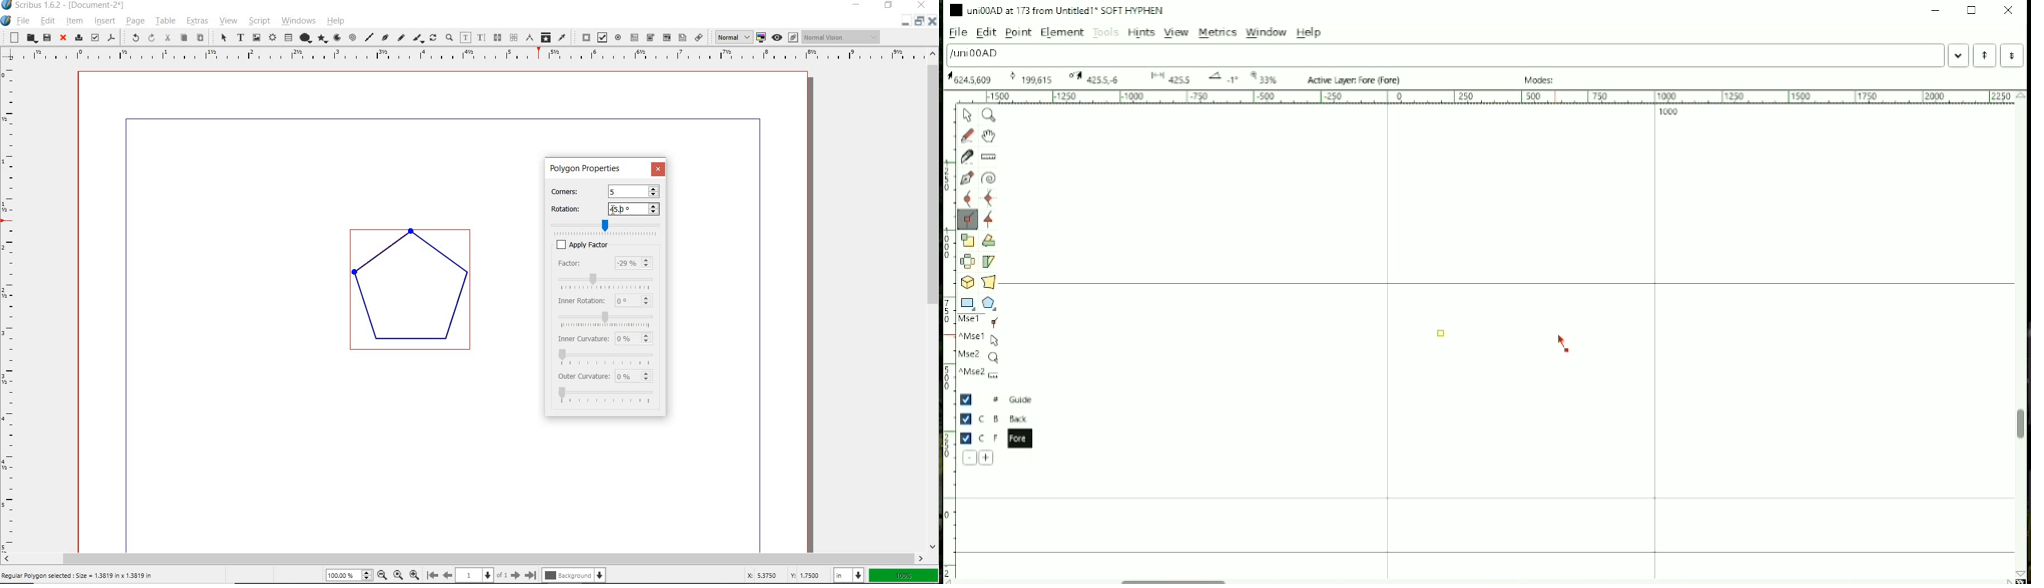  Describe the element at coordinates (557, 244) in the screenshot. I see `checkbox` at that location.